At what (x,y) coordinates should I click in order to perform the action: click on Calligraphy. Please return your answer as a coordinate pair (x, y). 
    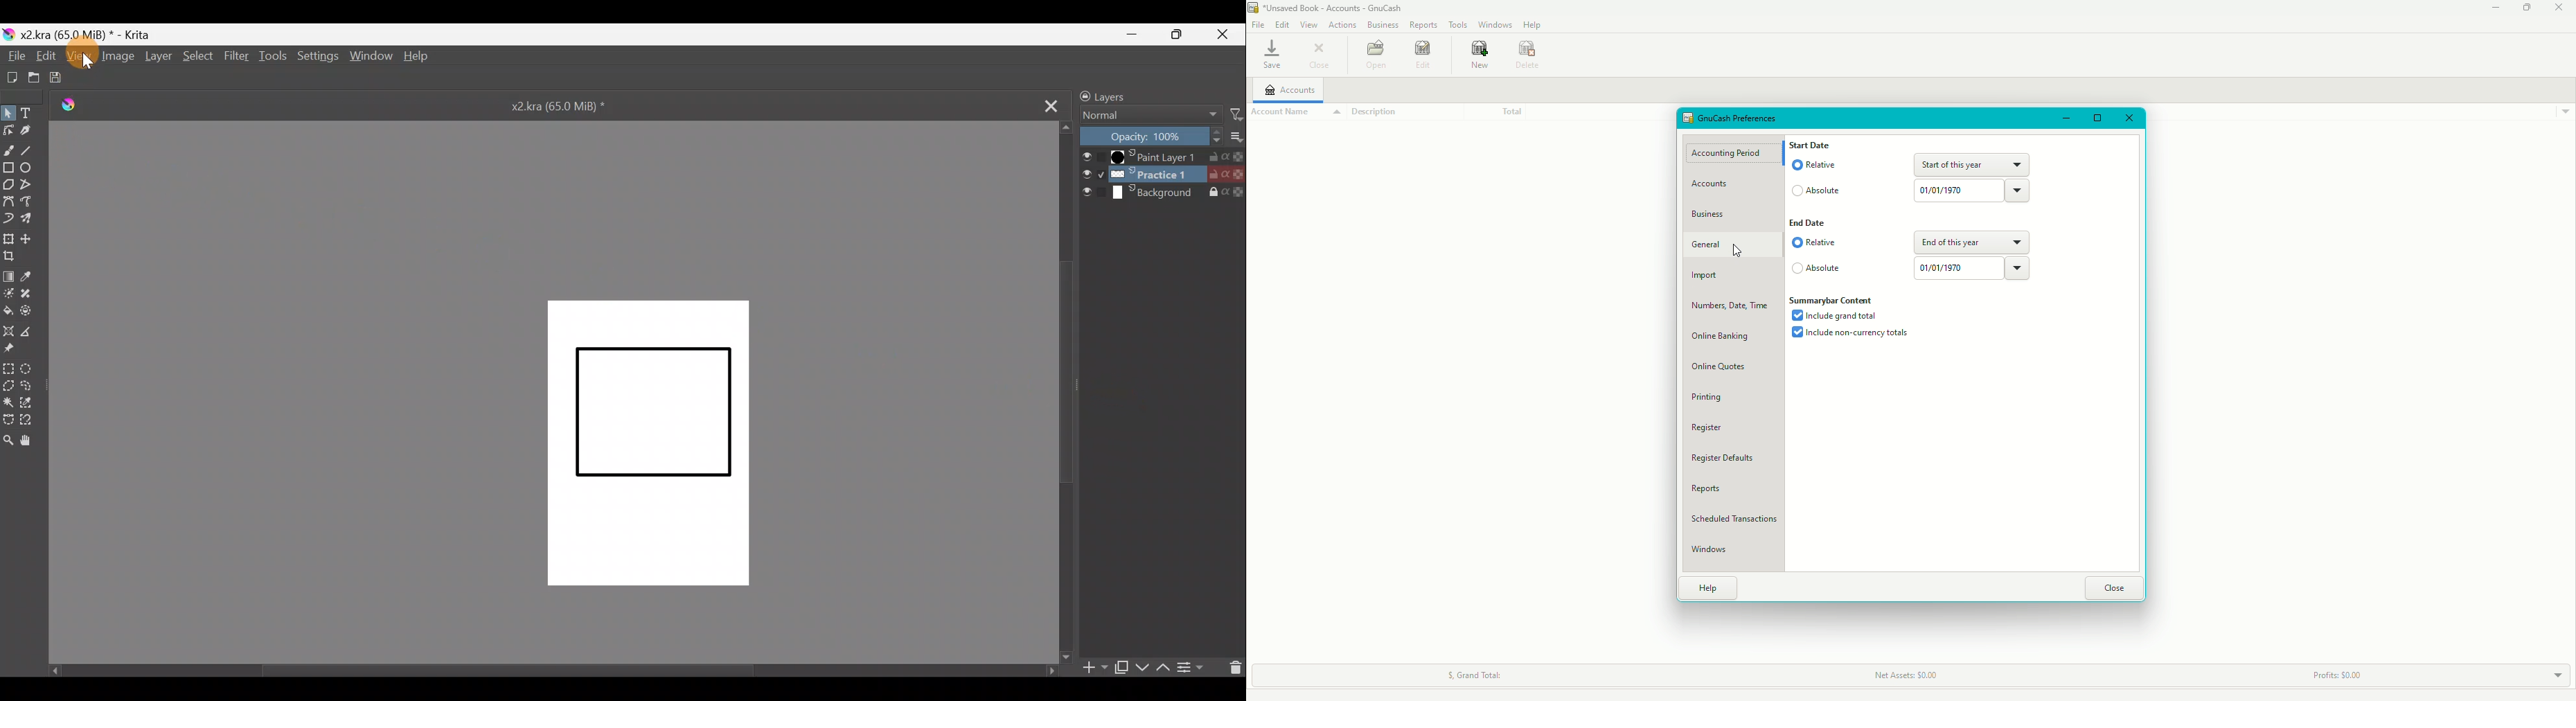
    Looking at the image, I should click on (32, 129).